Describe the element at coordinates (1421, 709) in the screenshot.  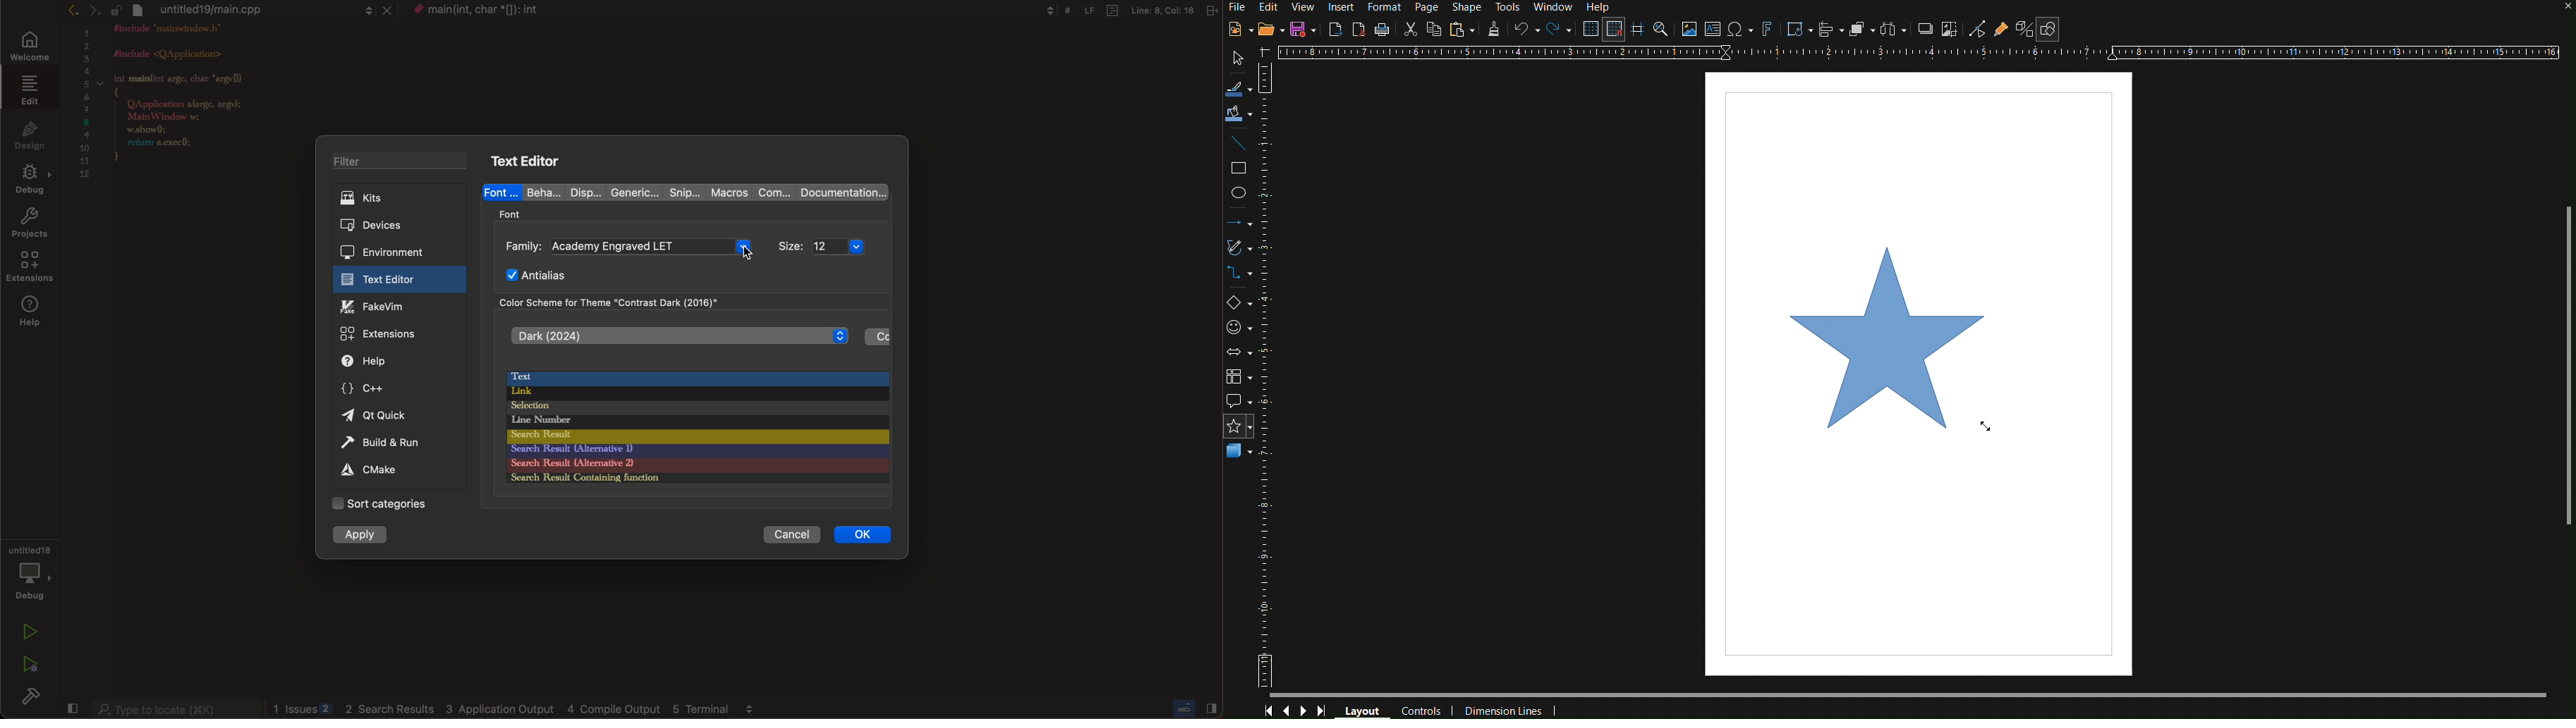
I see `Controls` at that location.